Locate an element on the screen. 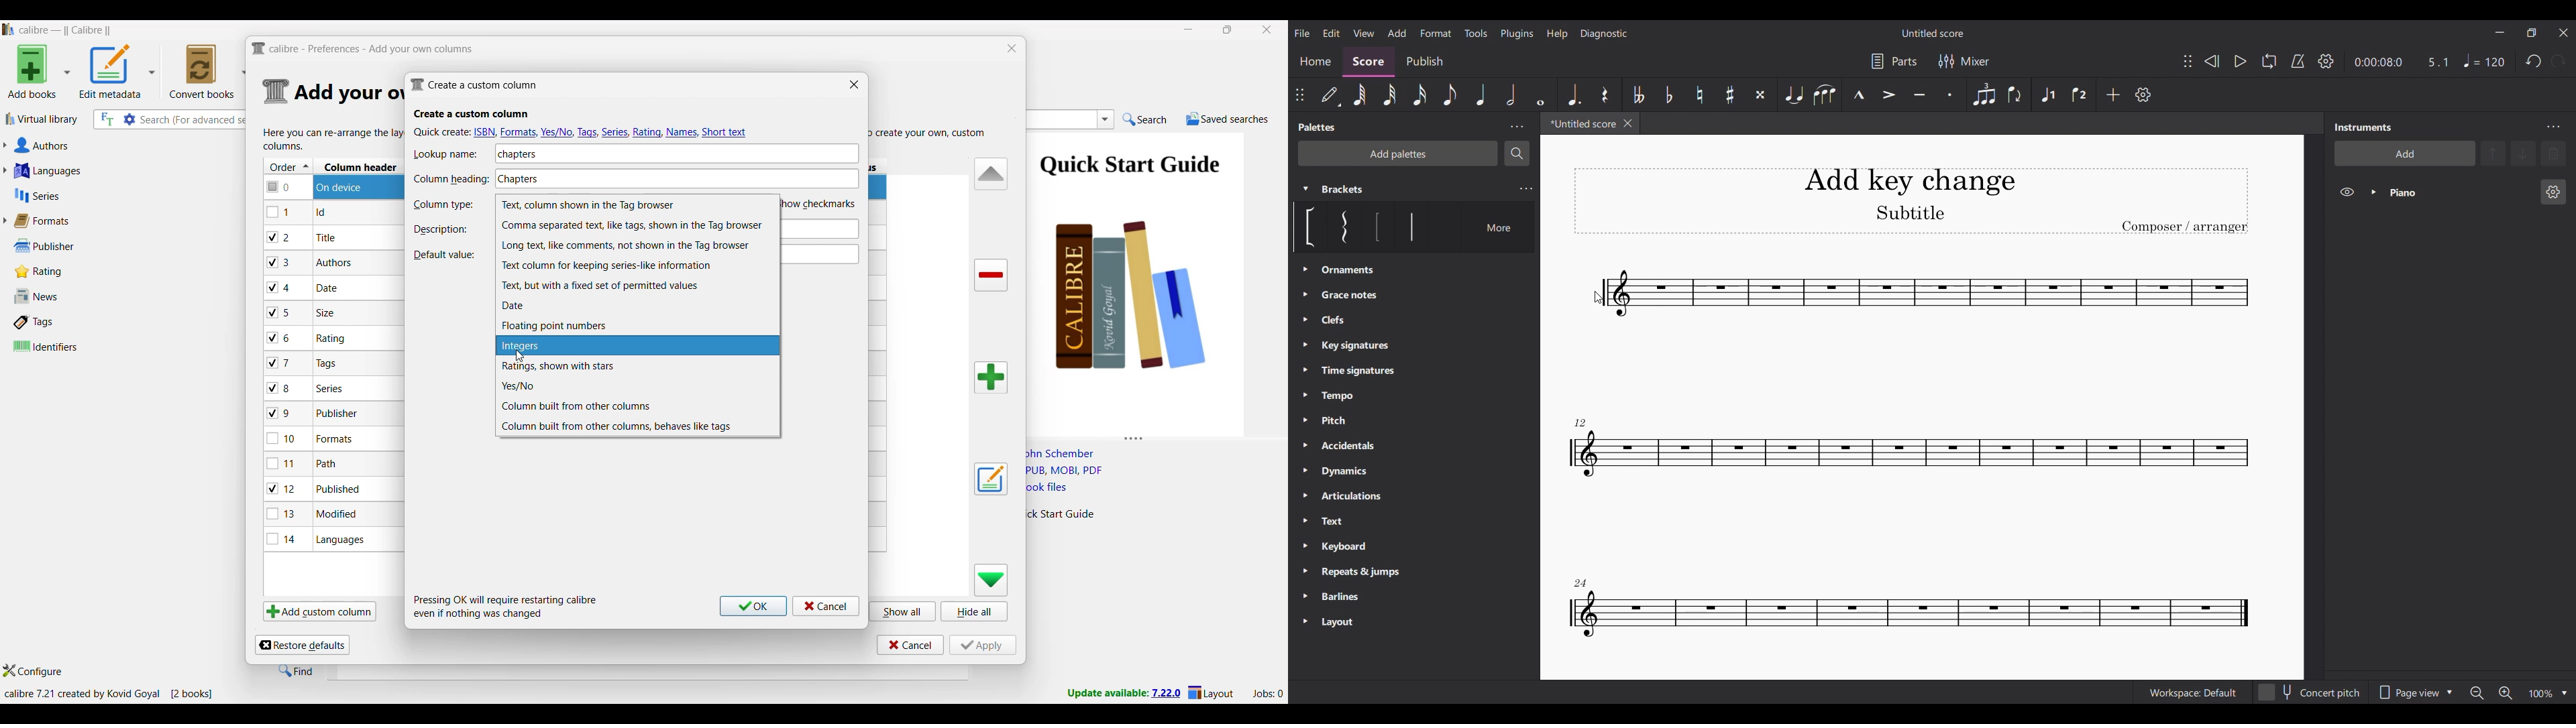 Image resolution: width=2576 pixels, height=728 pixels. checkbox - 10 is located at coordinates (284, 440).